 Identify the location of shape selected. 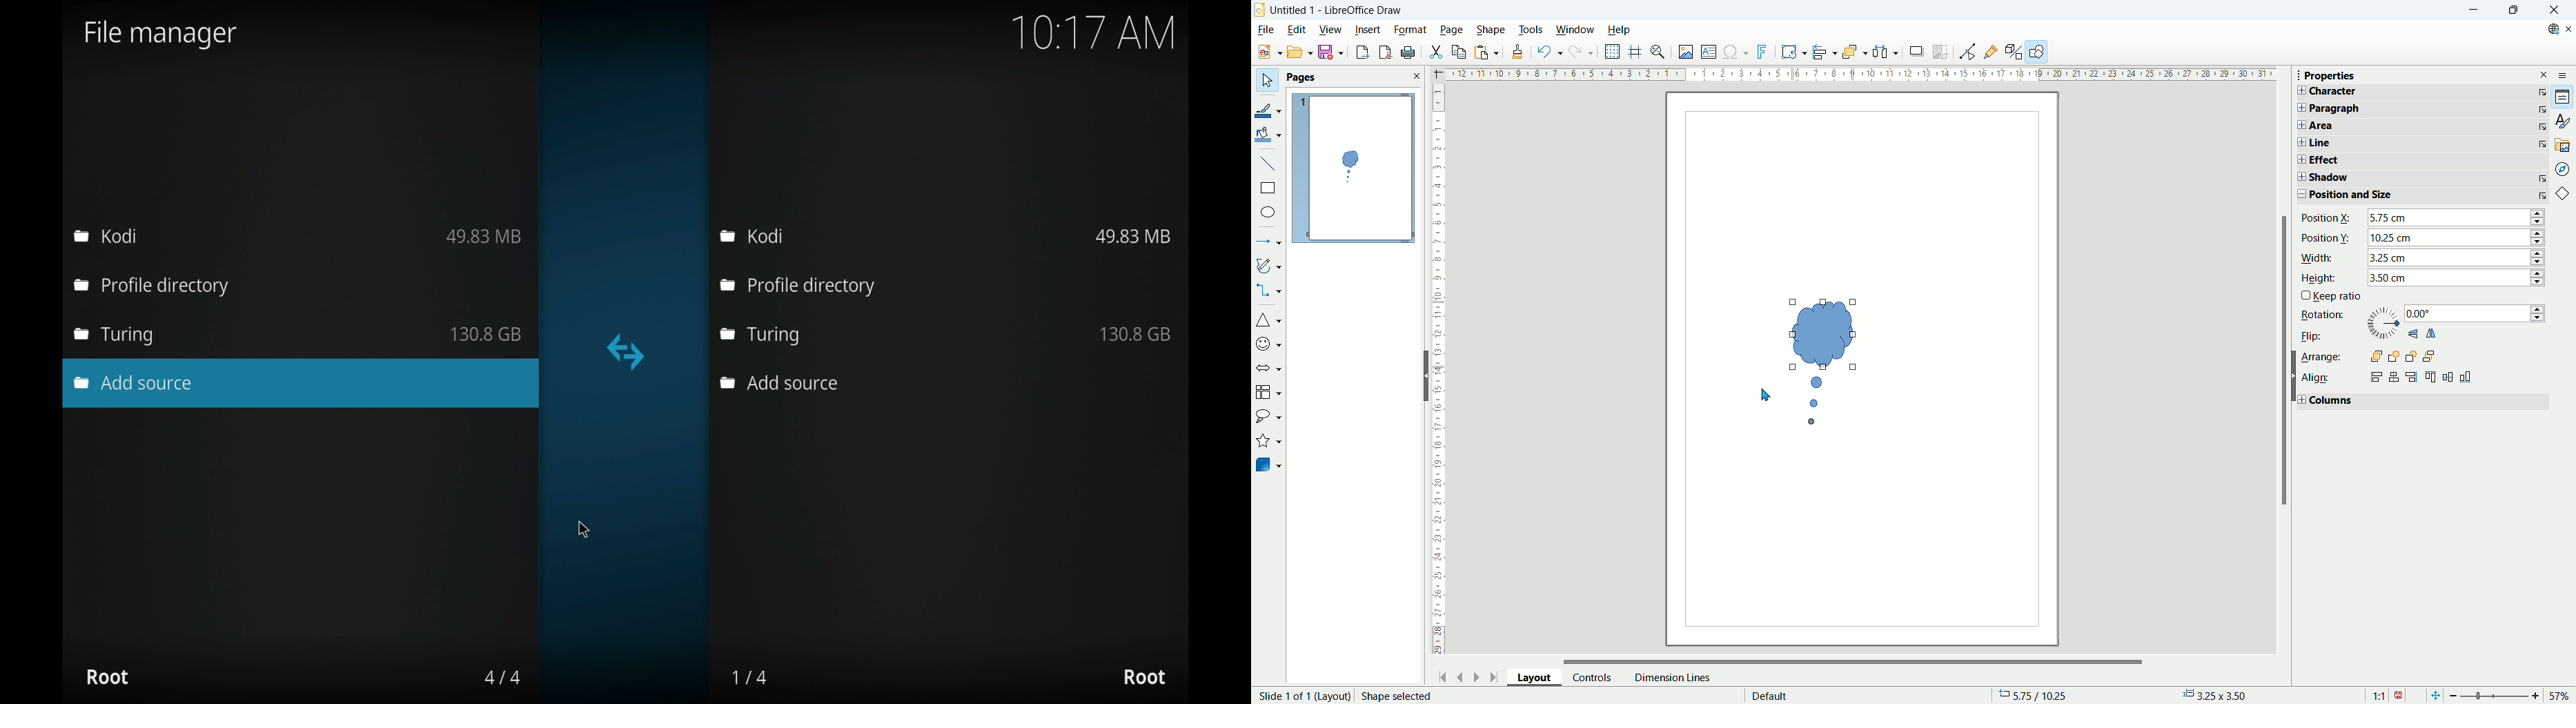
(1397, 696).